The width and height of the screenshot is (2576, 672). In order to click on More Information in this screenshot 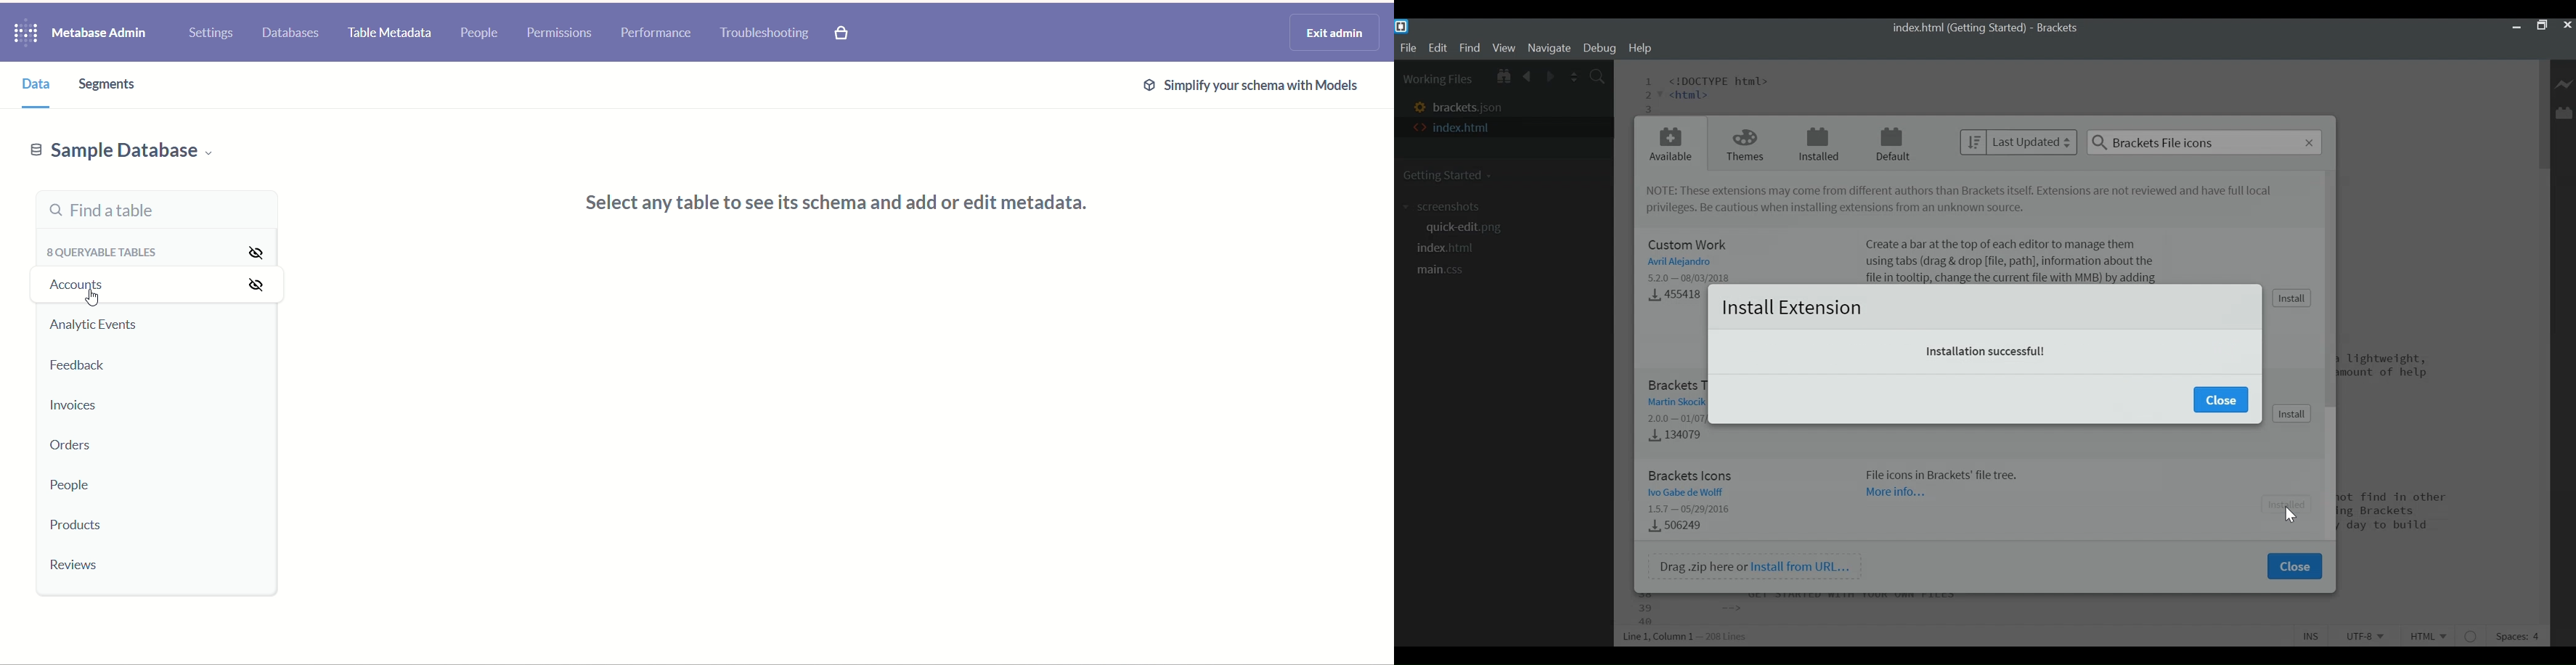, I will do `click(1898, 495)`.